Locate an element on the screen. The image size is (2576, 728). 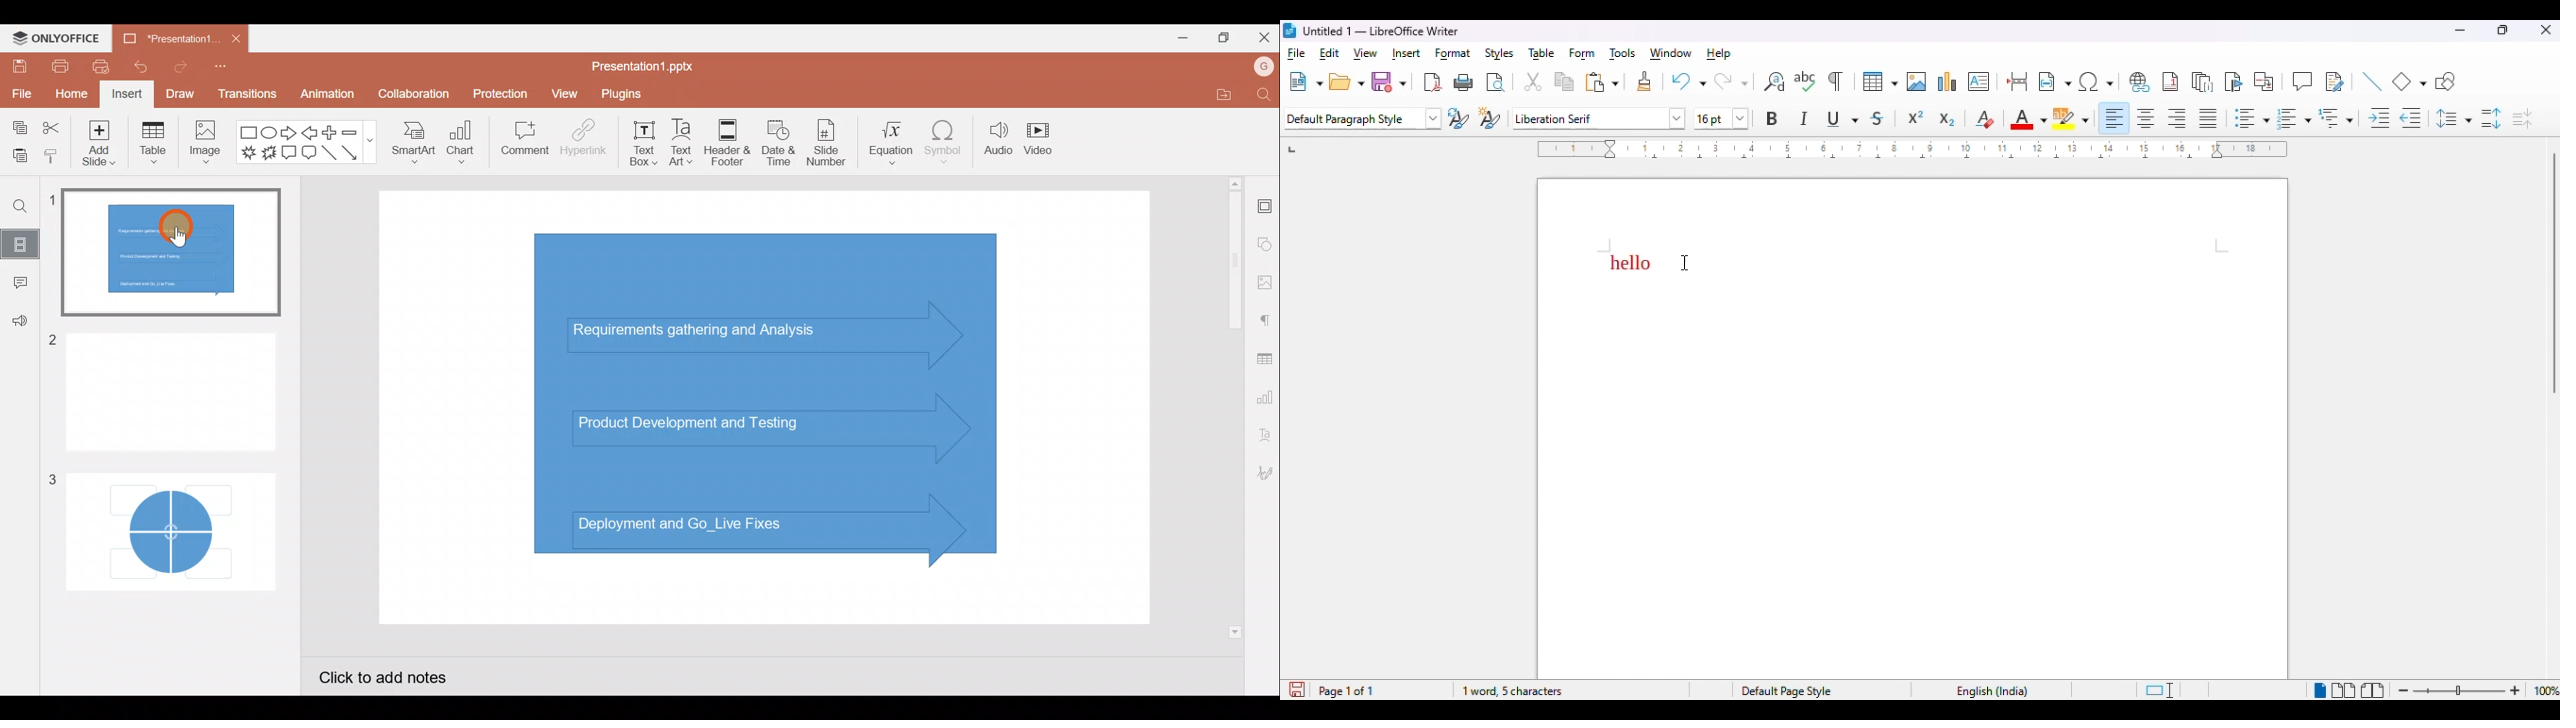
show draw functions is located at coordinates (2446, 82).